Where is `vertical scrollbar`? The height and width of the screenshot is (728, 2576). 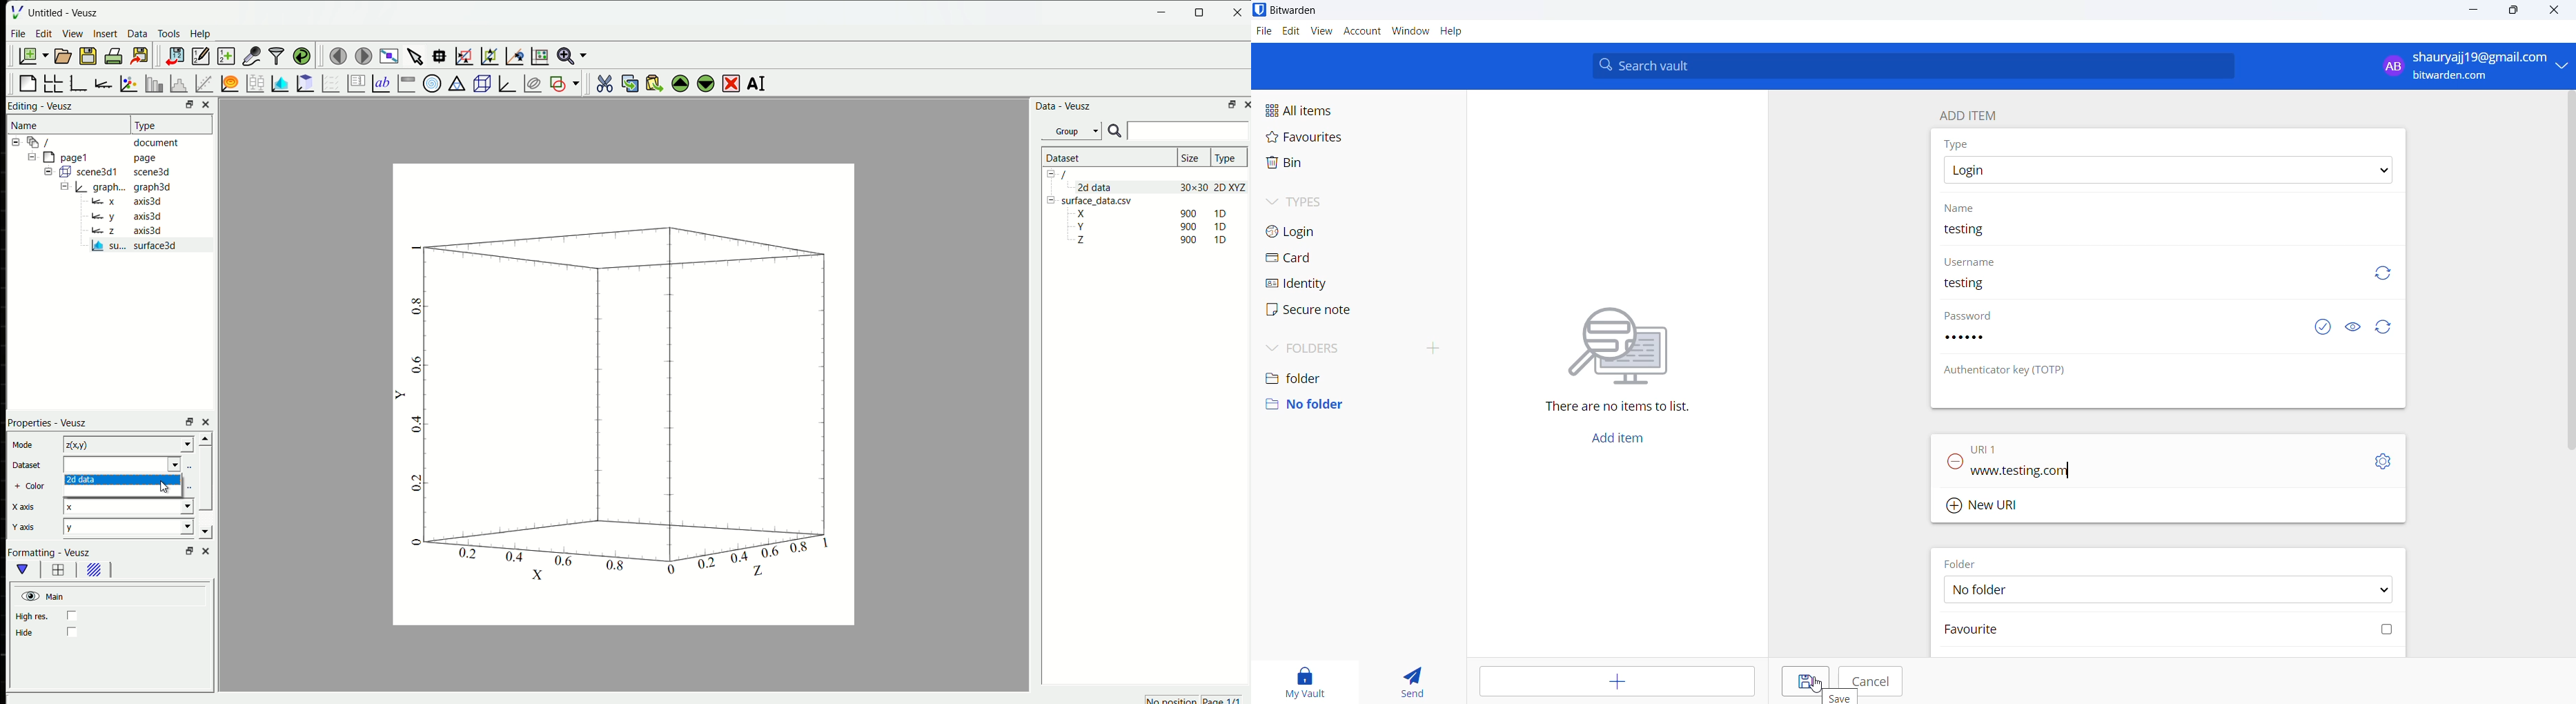
vertical scrollbar is located at coordinates (2568, 271).